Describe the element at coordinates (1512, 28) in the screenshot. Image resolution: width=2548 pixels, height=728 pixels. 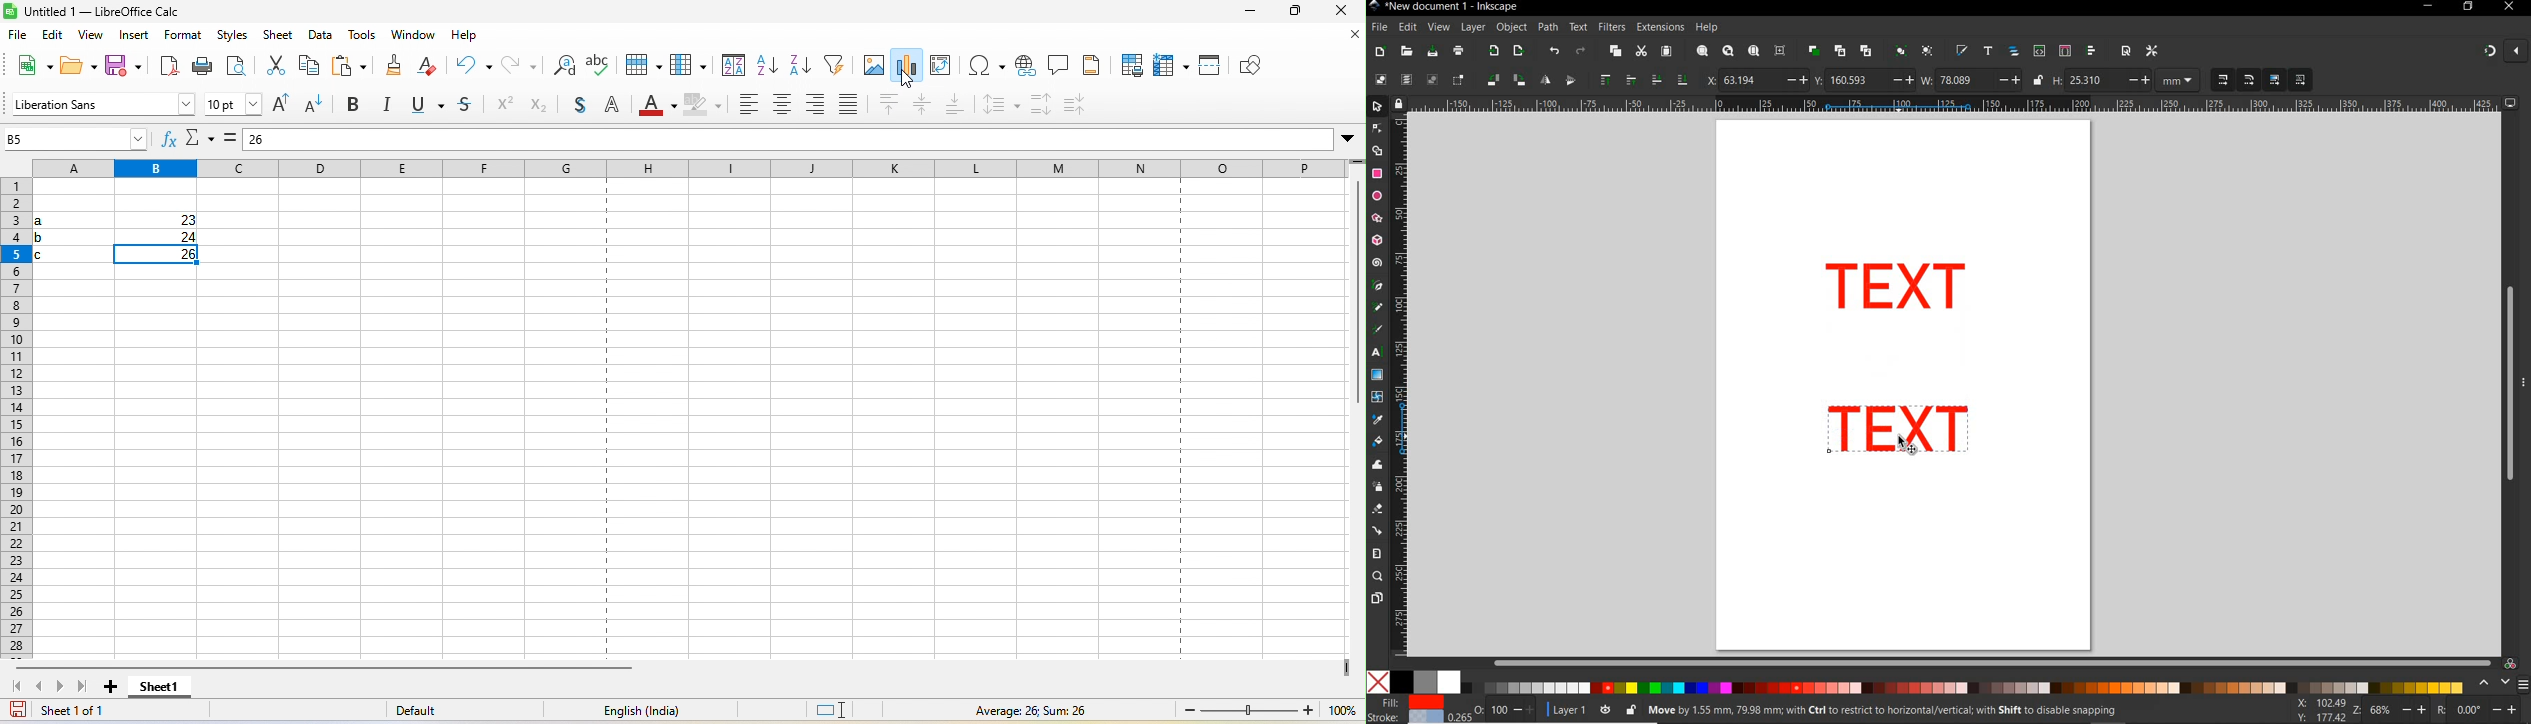
I see `object` at that location.